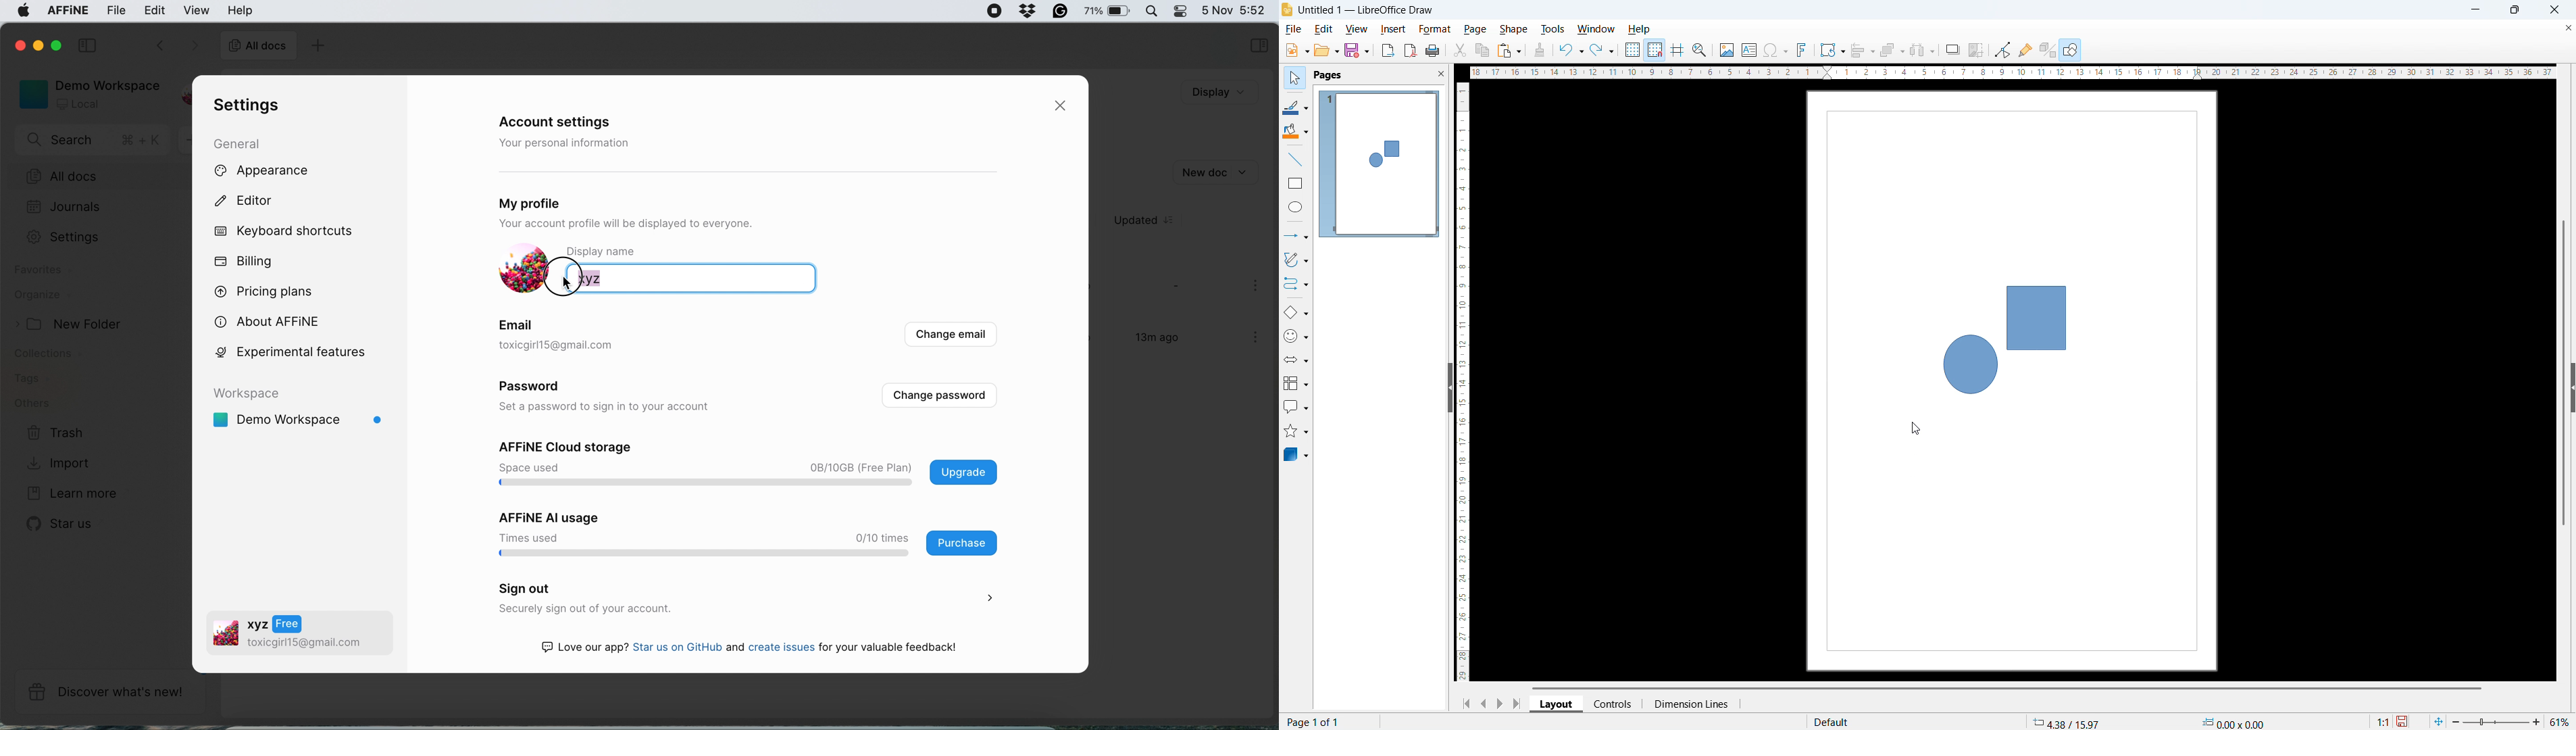  What do you see at coordinates (1233, 9) in the screenshot?
I see `5 Nov 5:44` at bounding box center [1233, 9].